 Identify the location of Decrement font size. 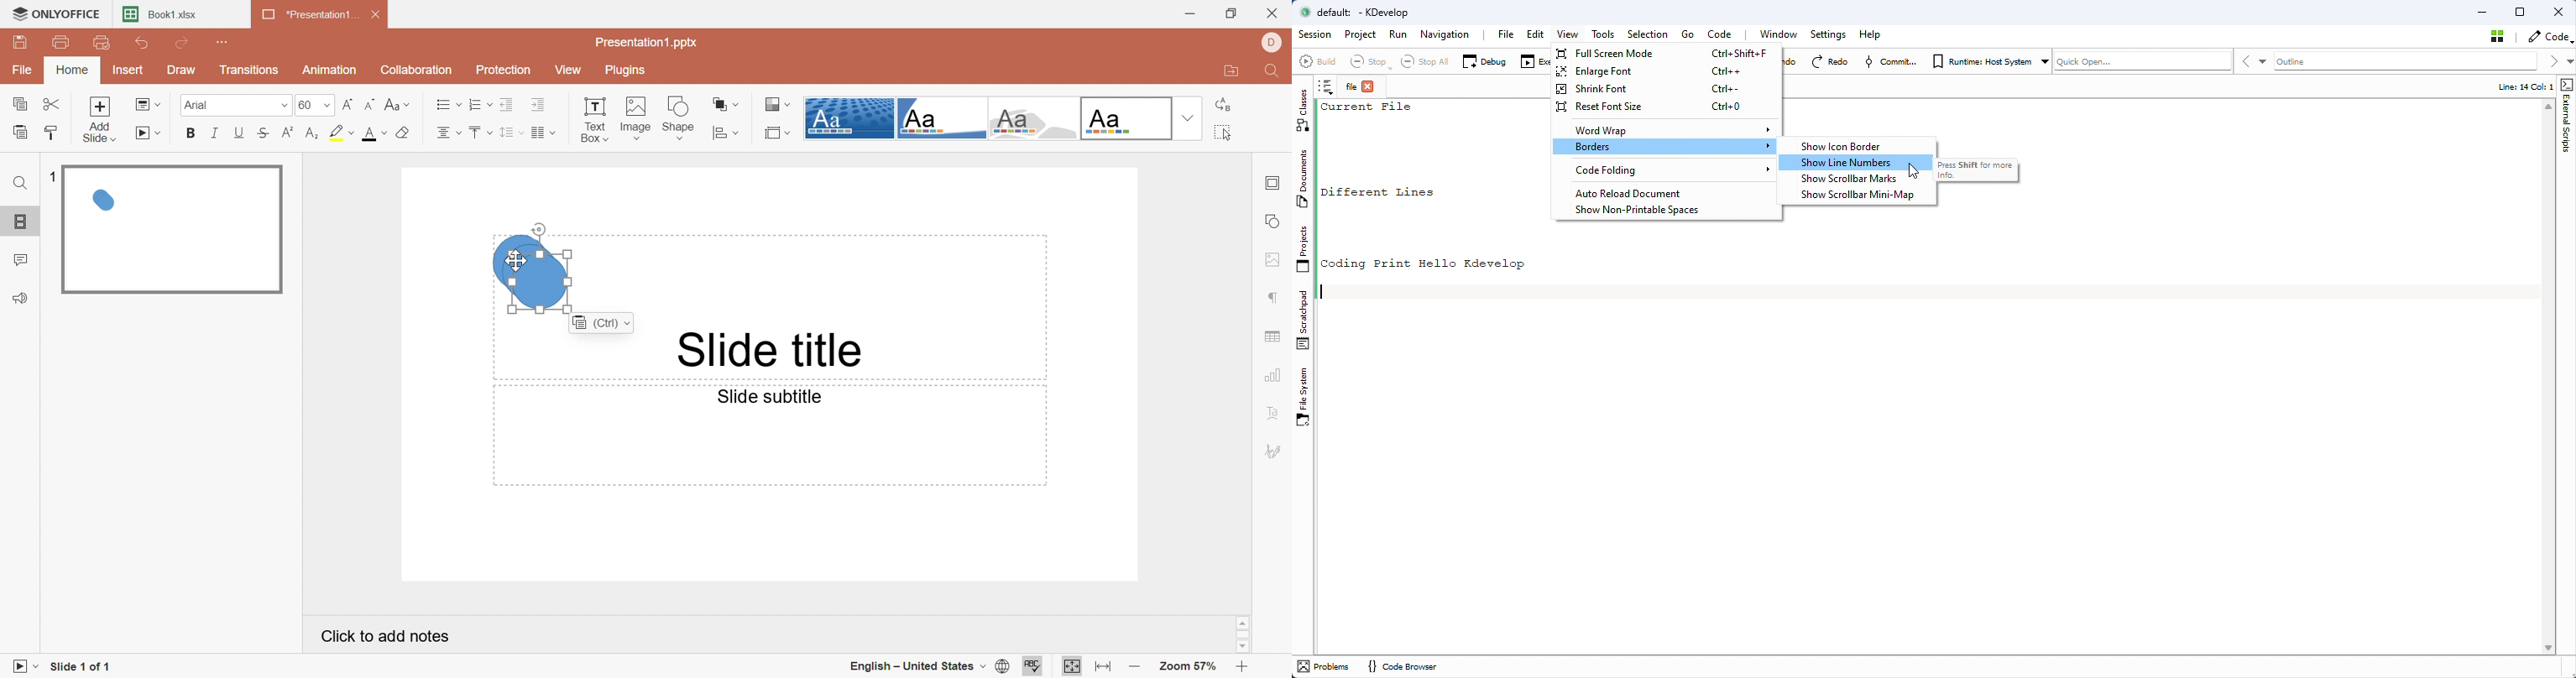
(372, 104).